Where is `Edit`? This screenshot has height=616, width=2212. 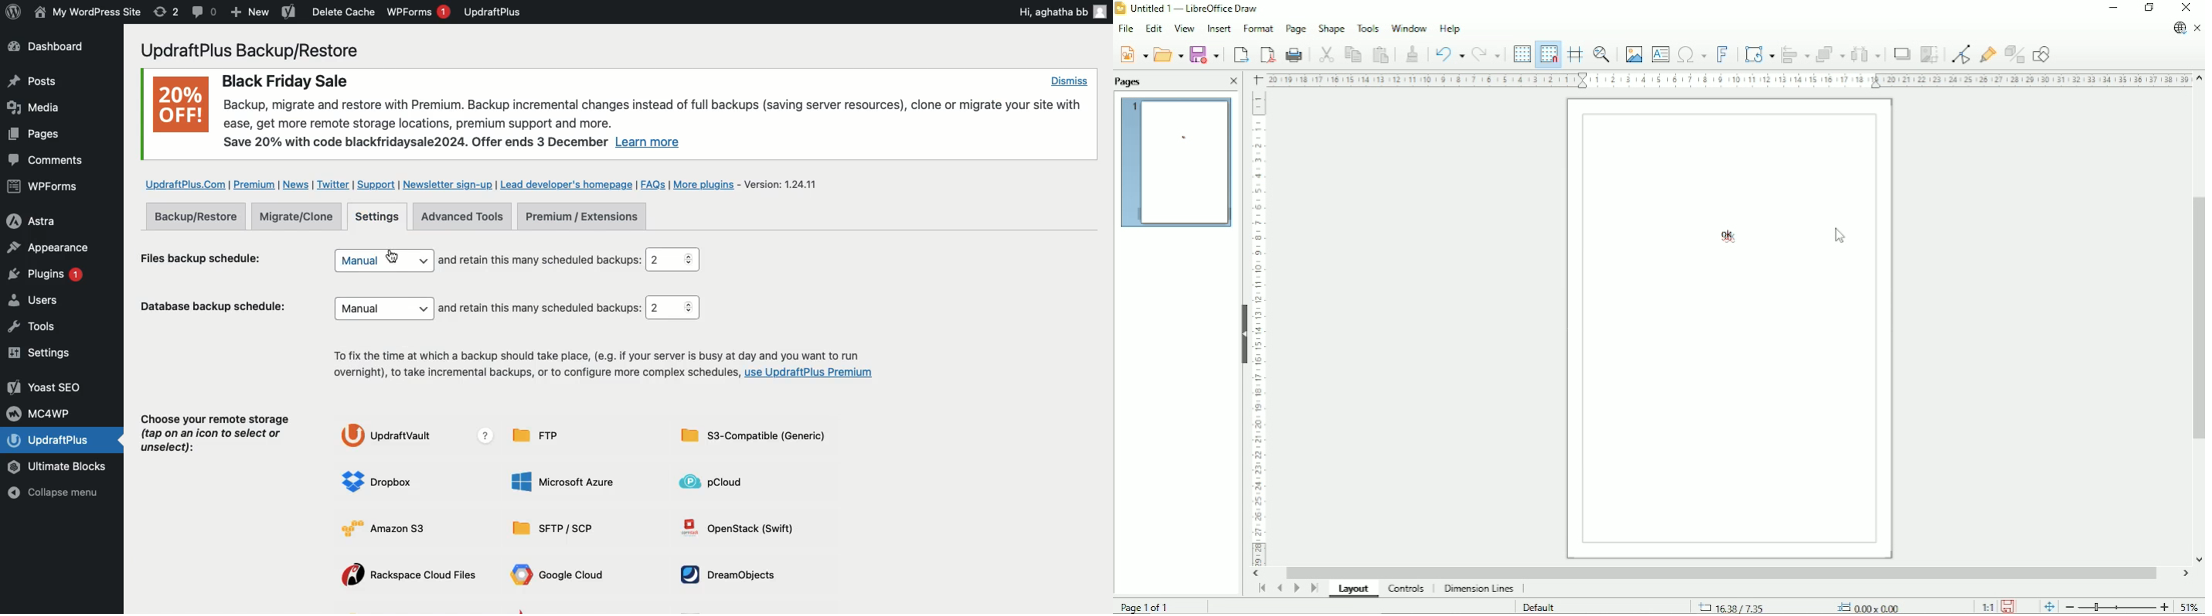
Edit is located at coordinates (1153, 28).